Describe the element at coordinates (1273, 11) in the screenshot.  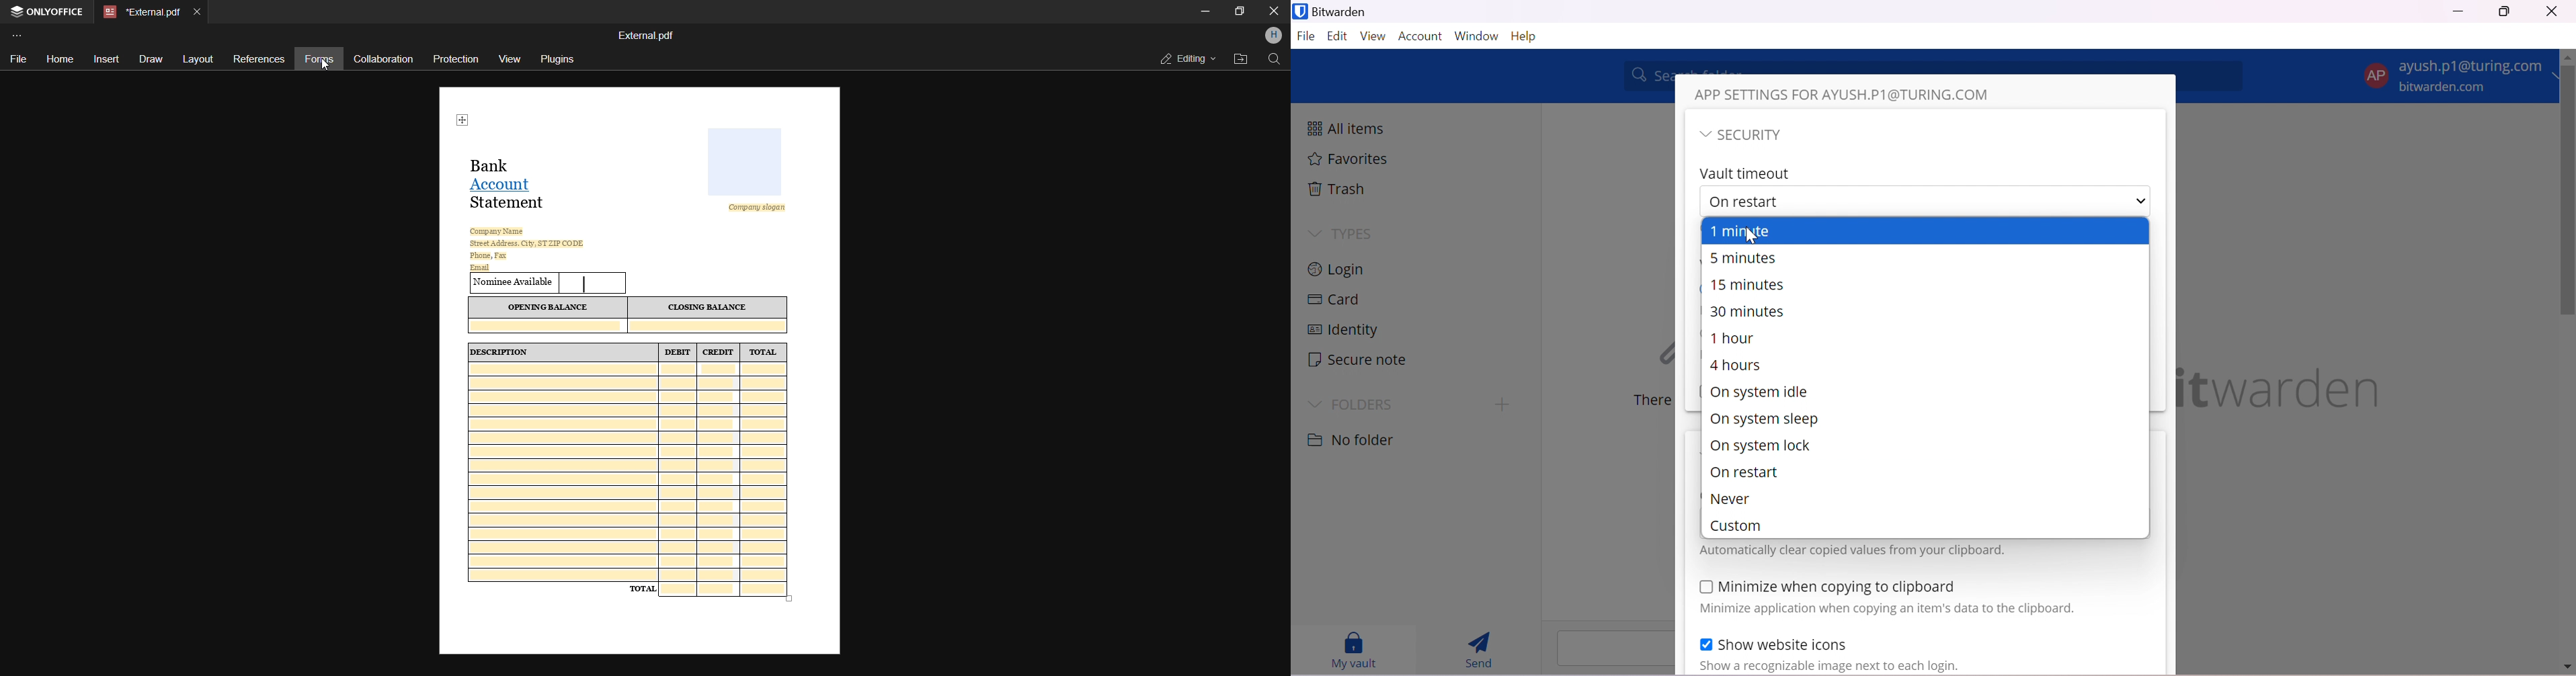
I see `Close` at that location.